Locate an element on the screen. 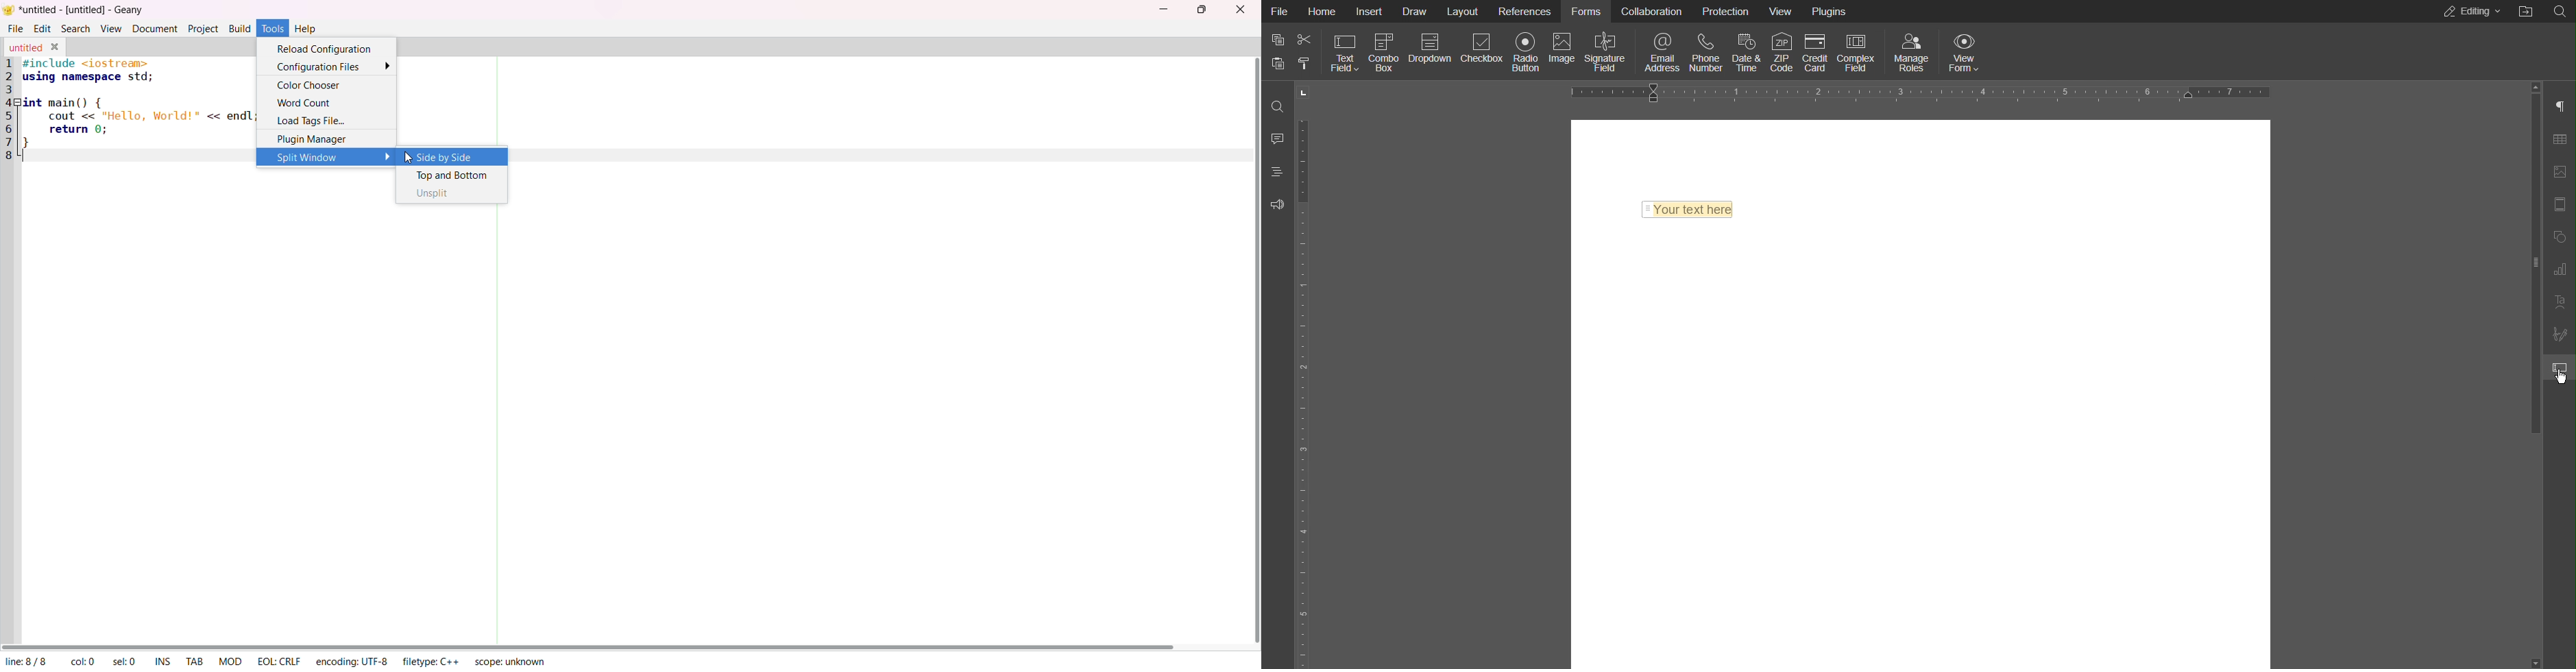 The height and width of the screenshot is (672, 2576). encoding: UTF-8 is located at coordinates (354, 661).